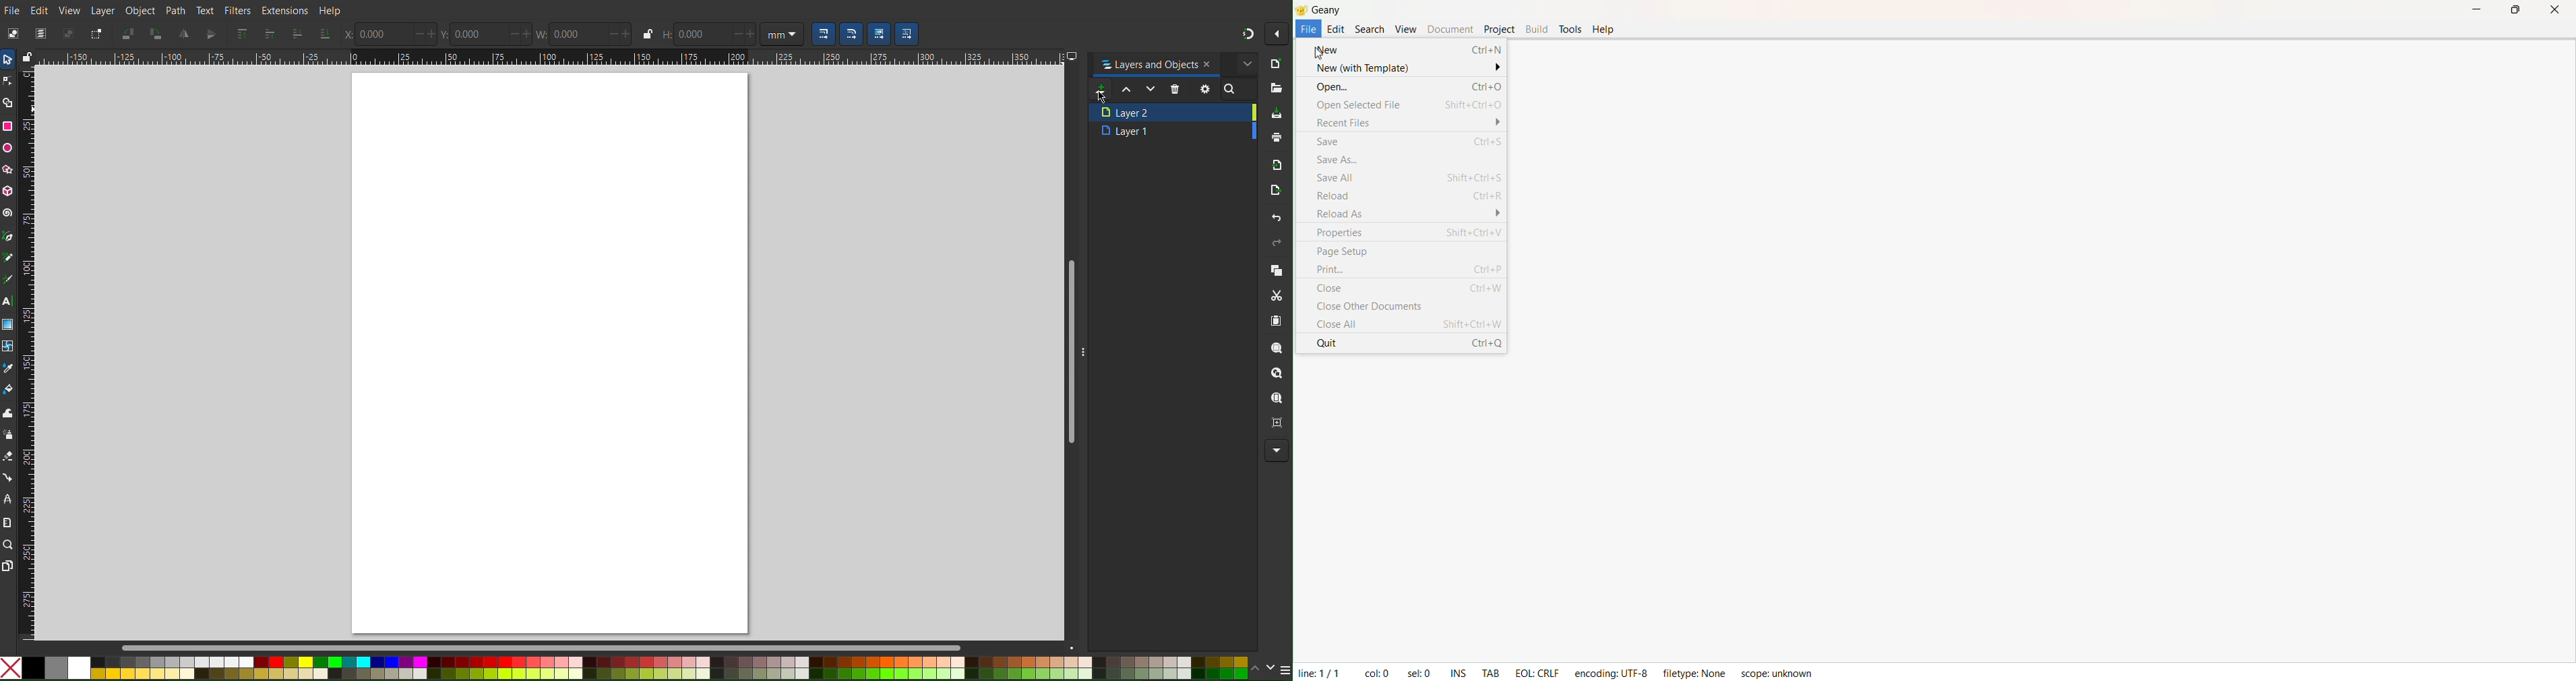 The height and width of the screenshot is (700, 2576). What do you see at coordinates (11, 543) in the screenshot?
I see `Zoom Tool` at bounding box center [11, 543].